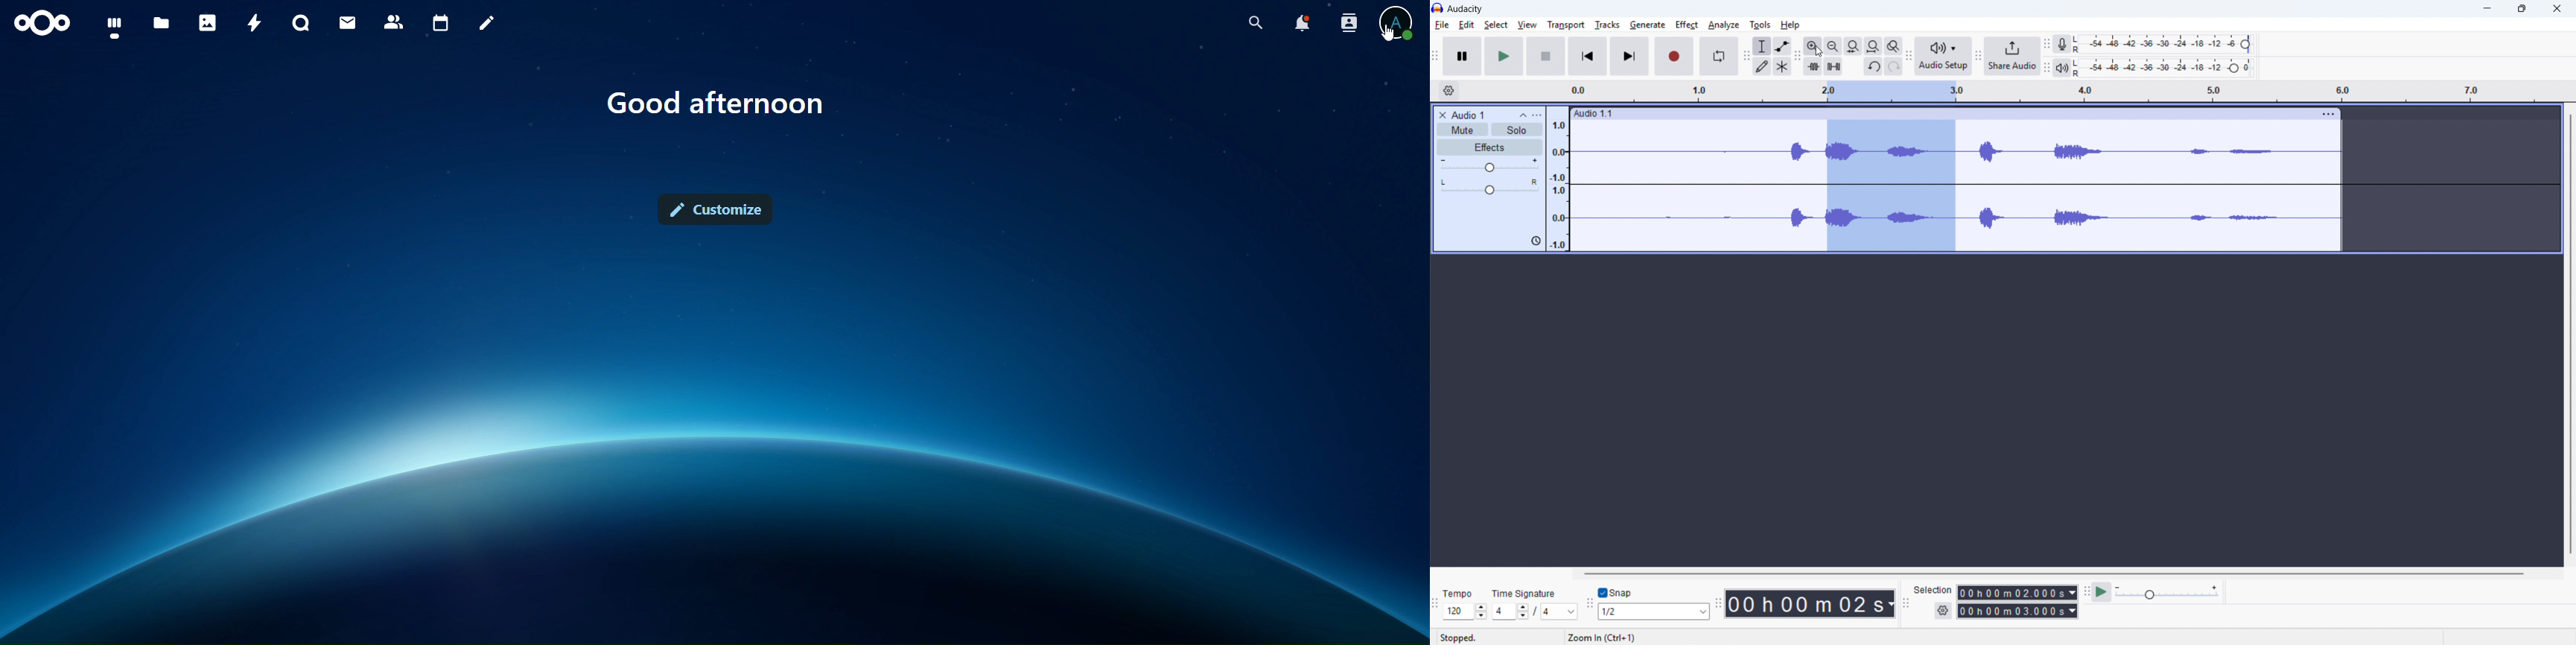  What do you see at coordinates (1590, 606) in the screenshot?
I see `Snapping toolbar ` at bounding box center [1590, 606].